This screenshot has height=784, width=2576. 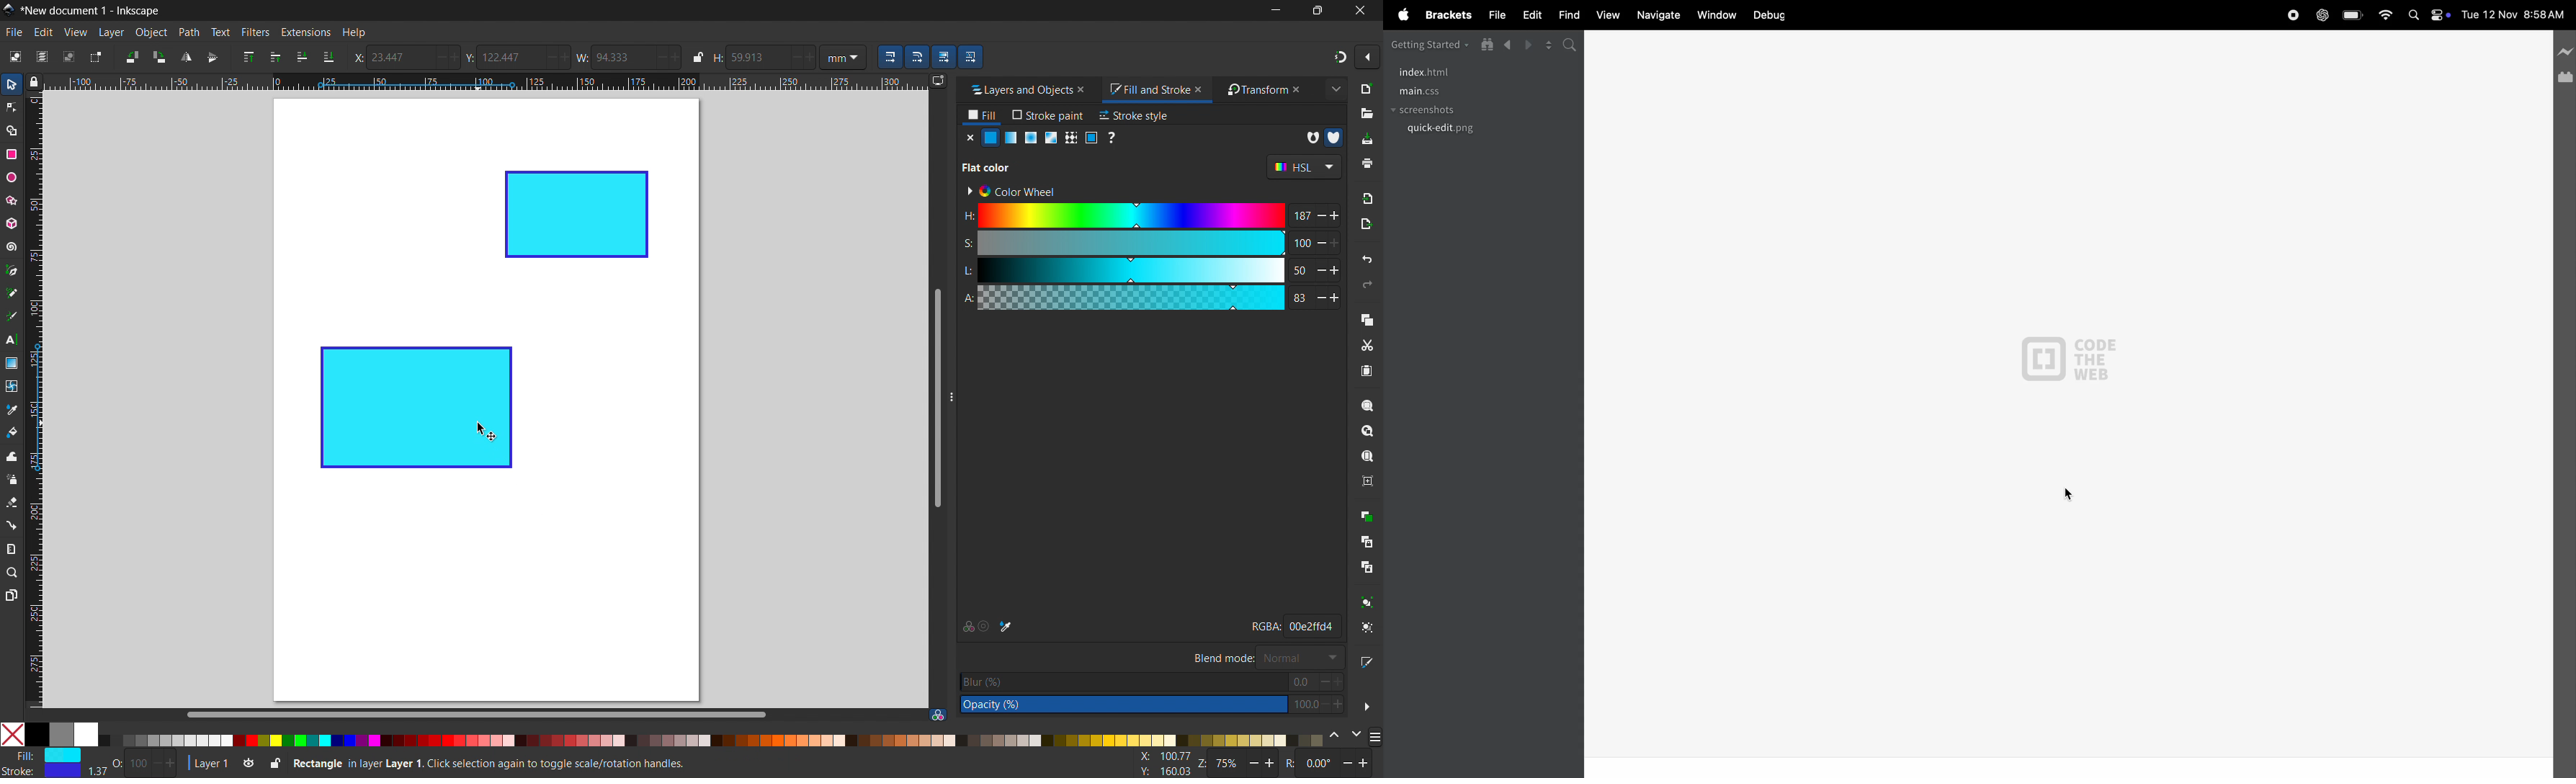 What do you see at coordinates (2513, 16) in the screenshot?
I see `Tue 12 Nov 8:58 AM` at bounding box center [2513, 16].